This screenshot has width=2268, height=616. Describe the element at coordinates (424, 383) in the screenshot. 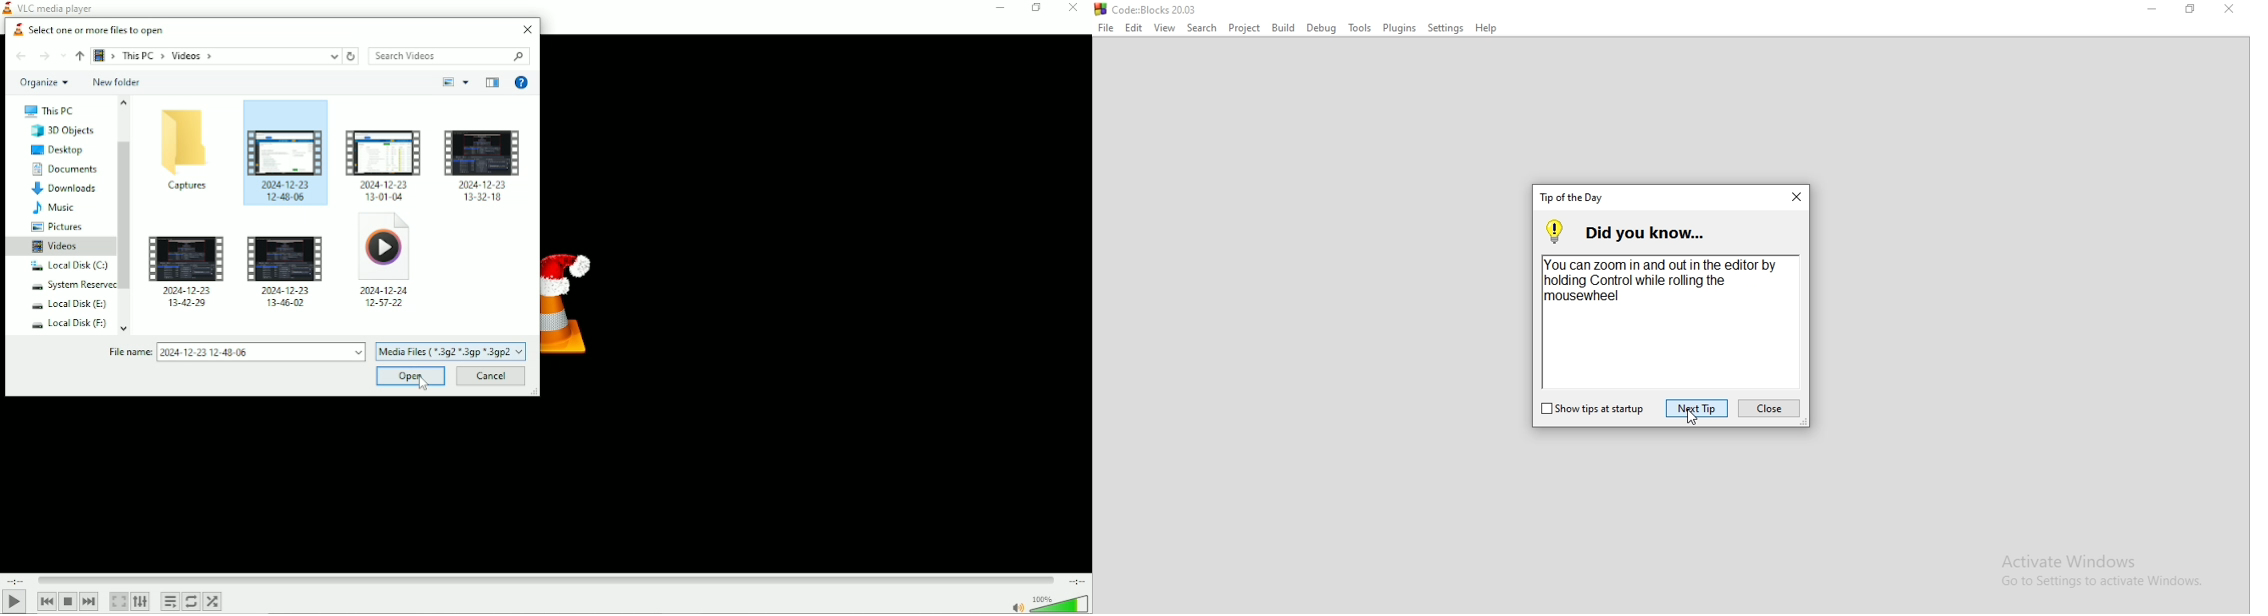

I see `Cursor` at that location.